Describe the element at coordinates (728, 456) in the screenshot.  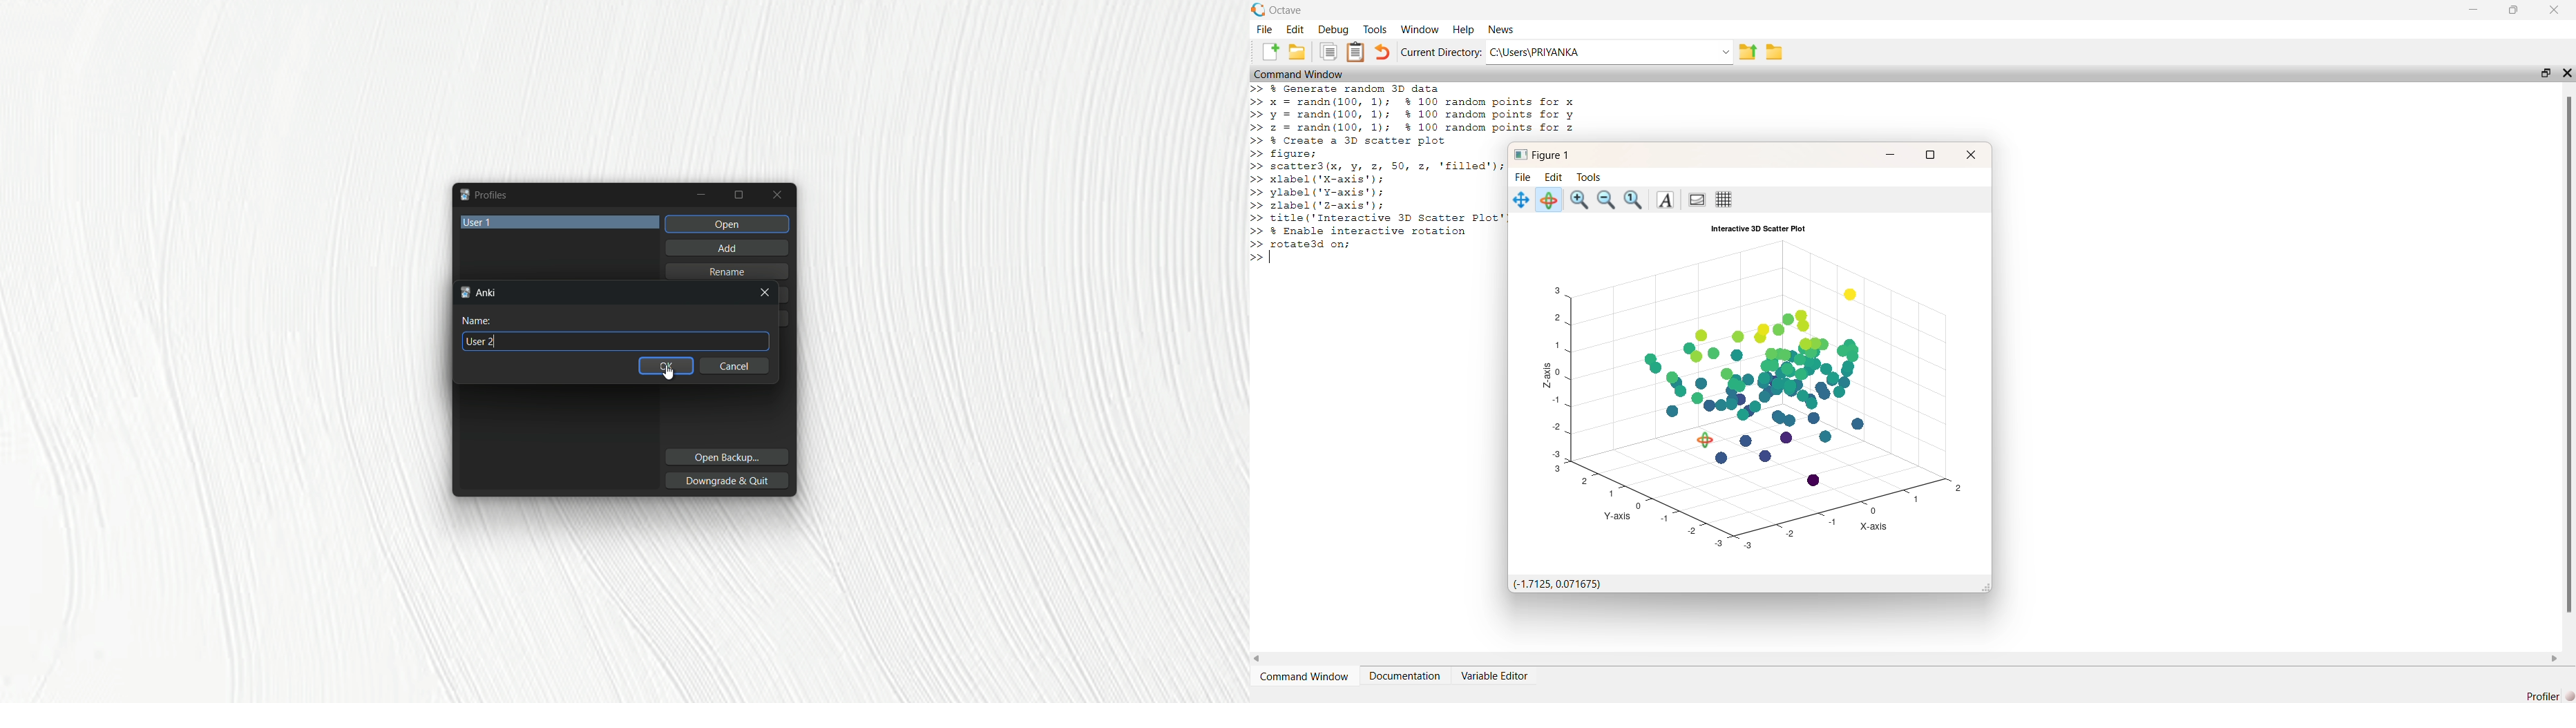
I see `Open backup` at that location.